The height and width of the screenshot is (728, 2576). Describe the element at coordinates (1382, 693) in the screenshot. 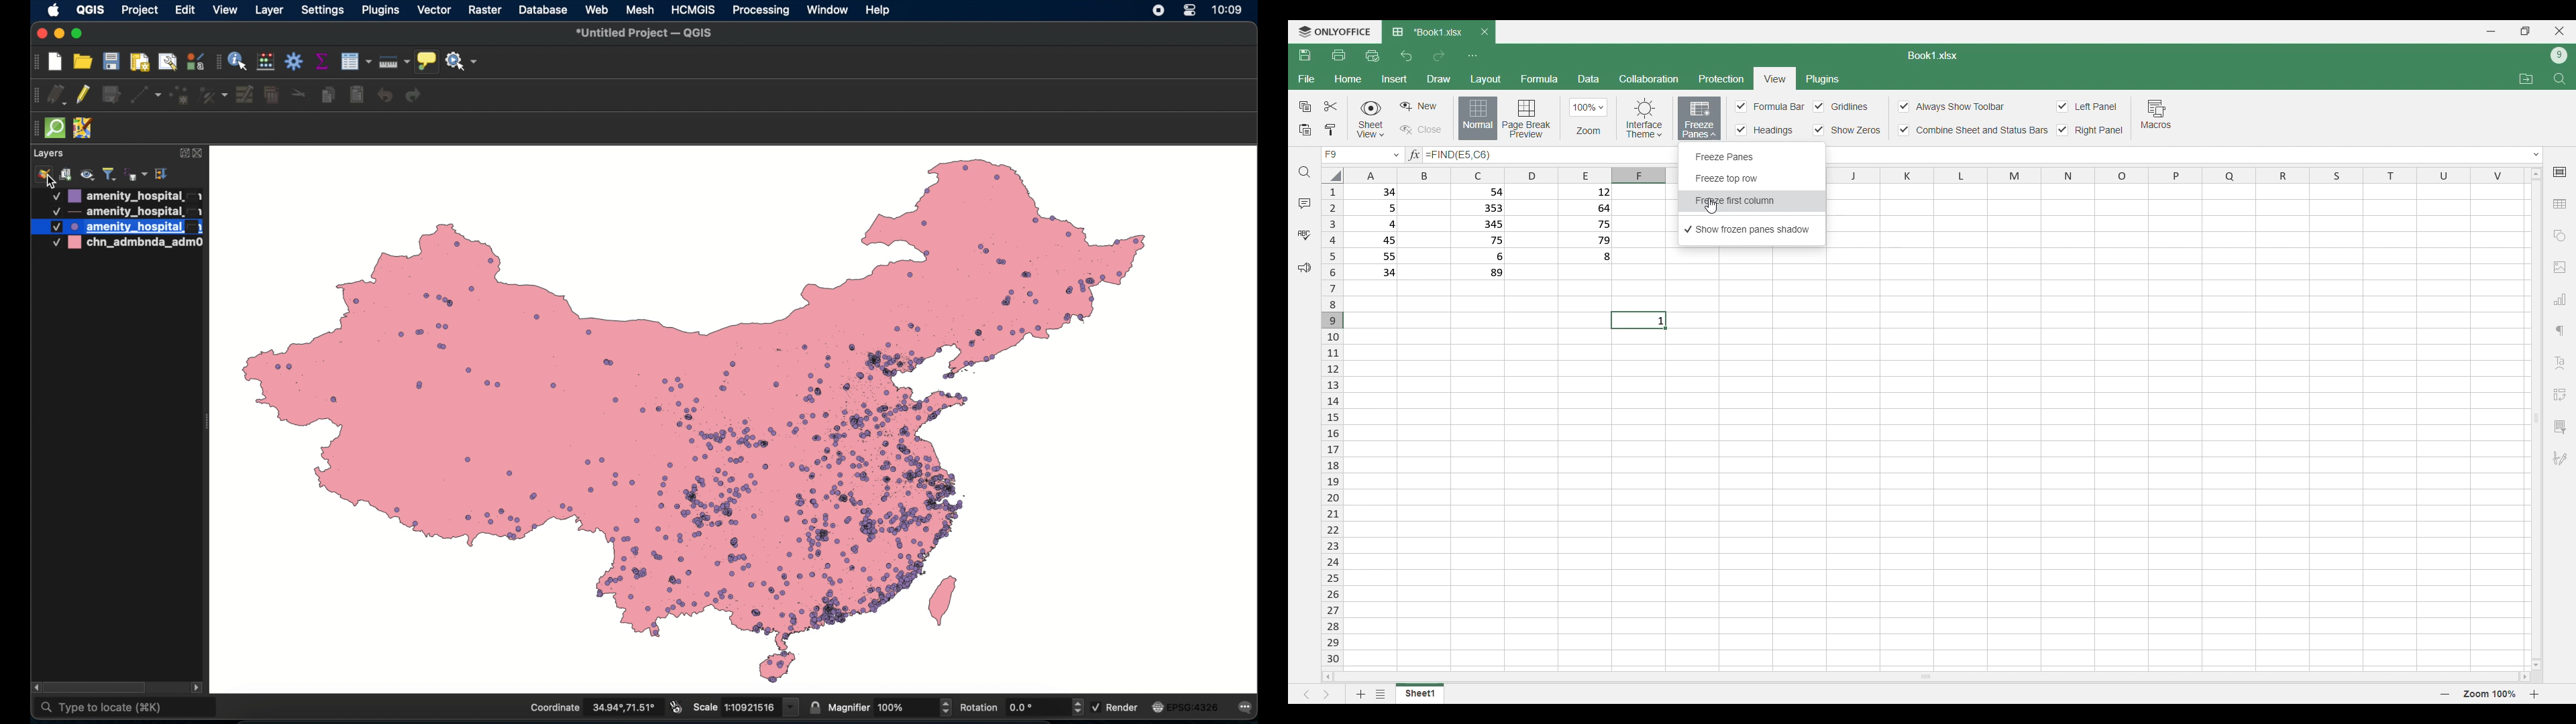

I see `List of sheets` at that location.